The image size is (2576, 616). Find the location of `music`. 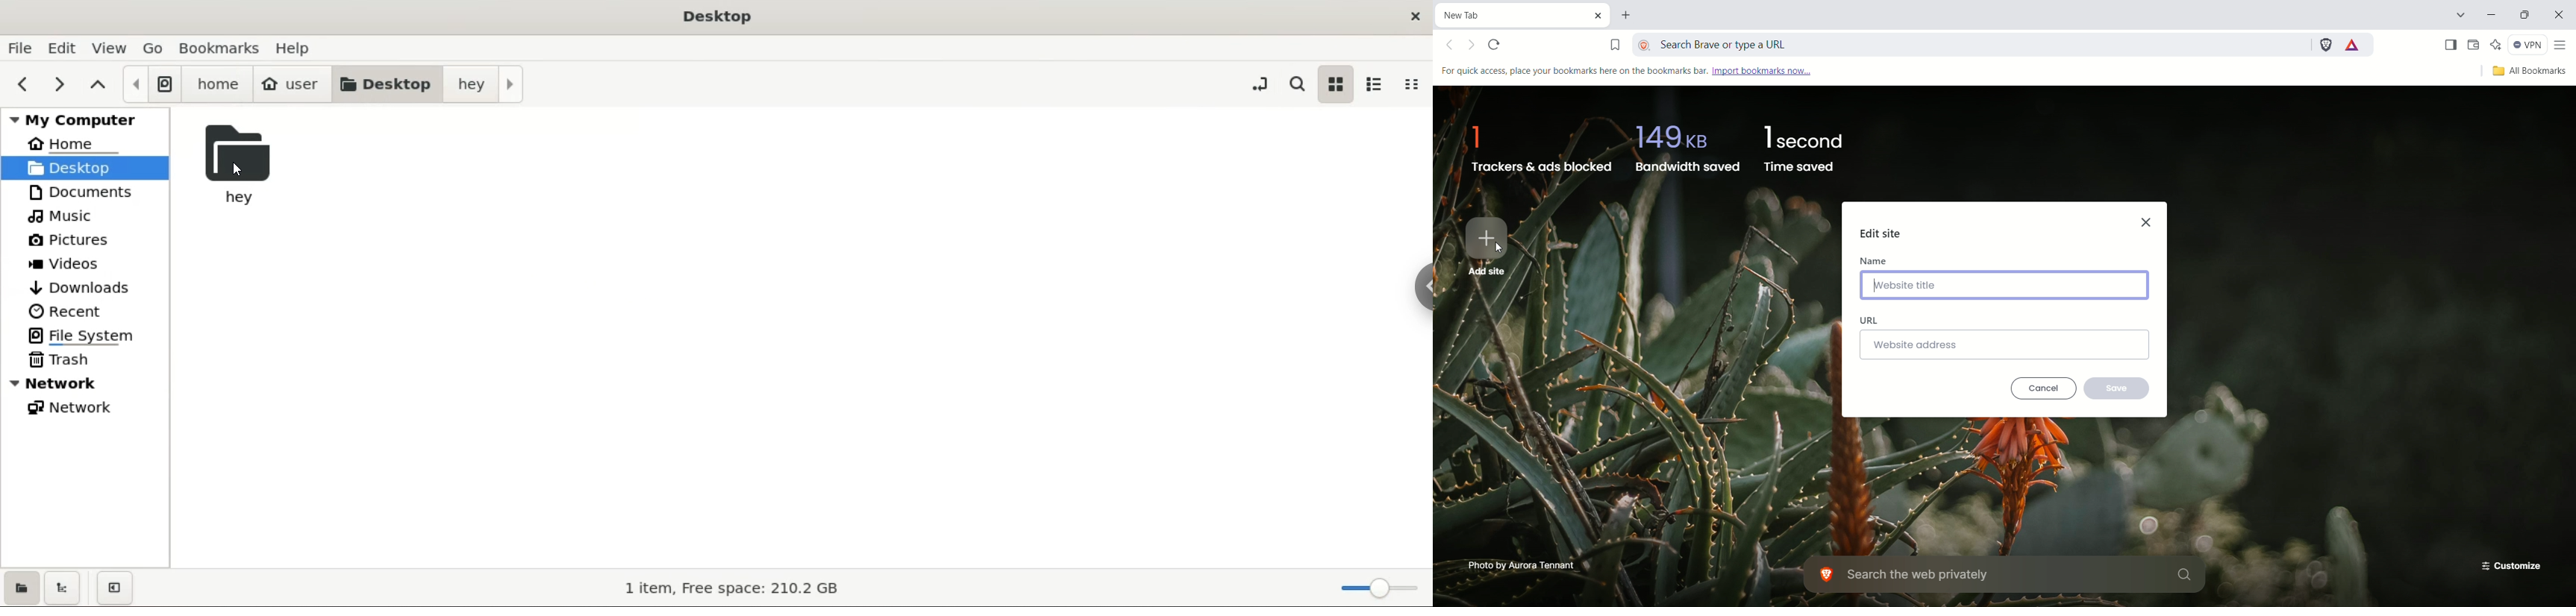

music is located at coordinates (86, 218).